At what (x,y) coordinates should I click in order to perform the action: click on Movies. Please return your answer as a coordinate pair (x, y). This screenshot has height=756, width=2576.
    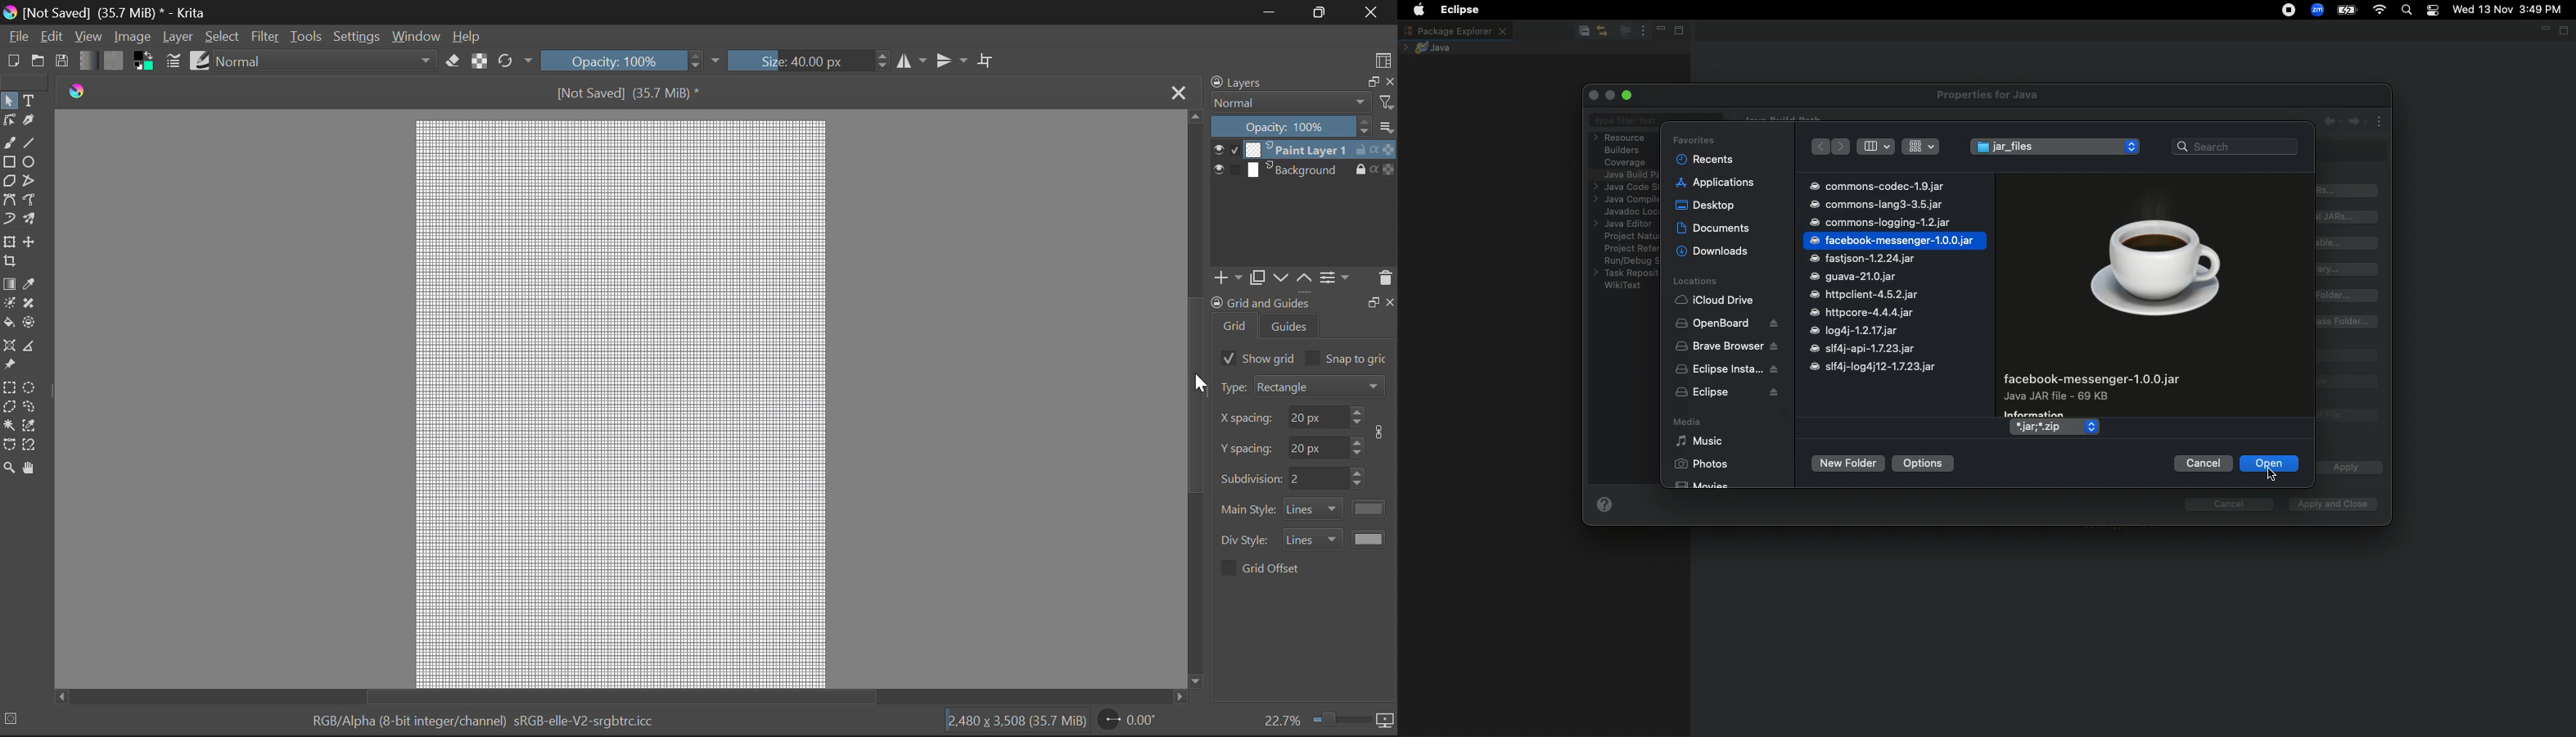
    Looking at the image, I should click on (1703, 482).